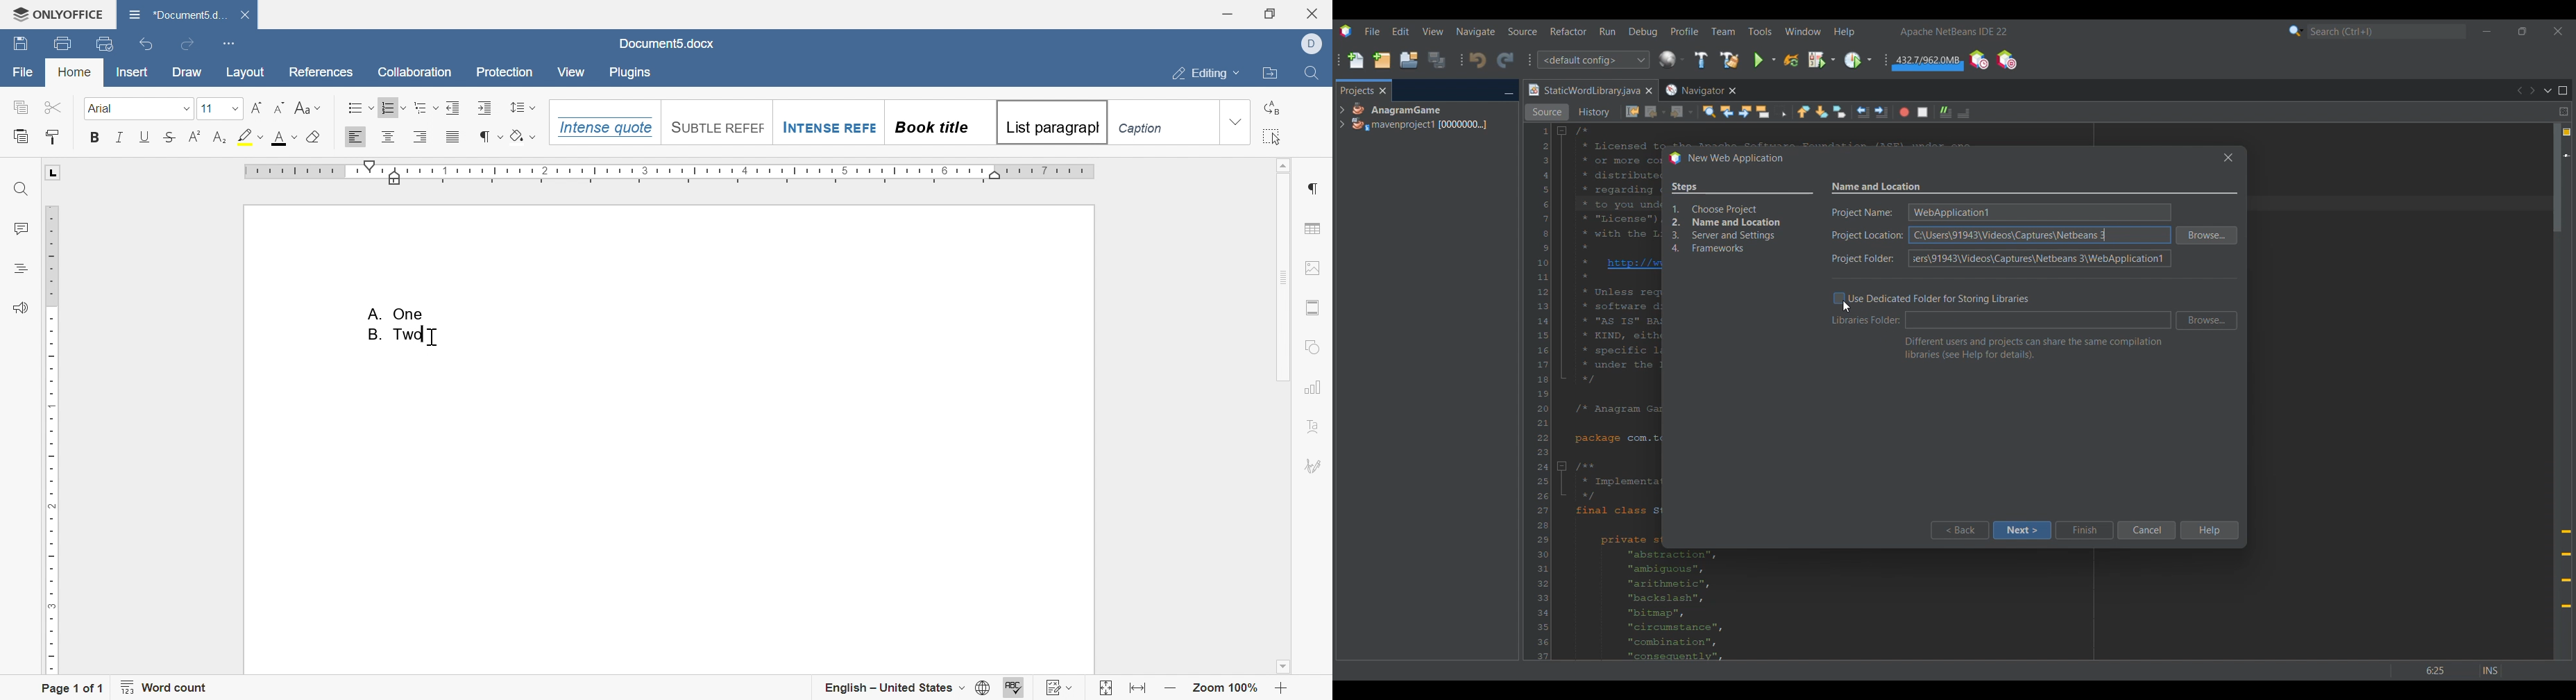 This screenshot has width=2576, height=700. Describe the element at coordinates (491, 137) in the screenshot. I see `nonprinting characters` at that location.